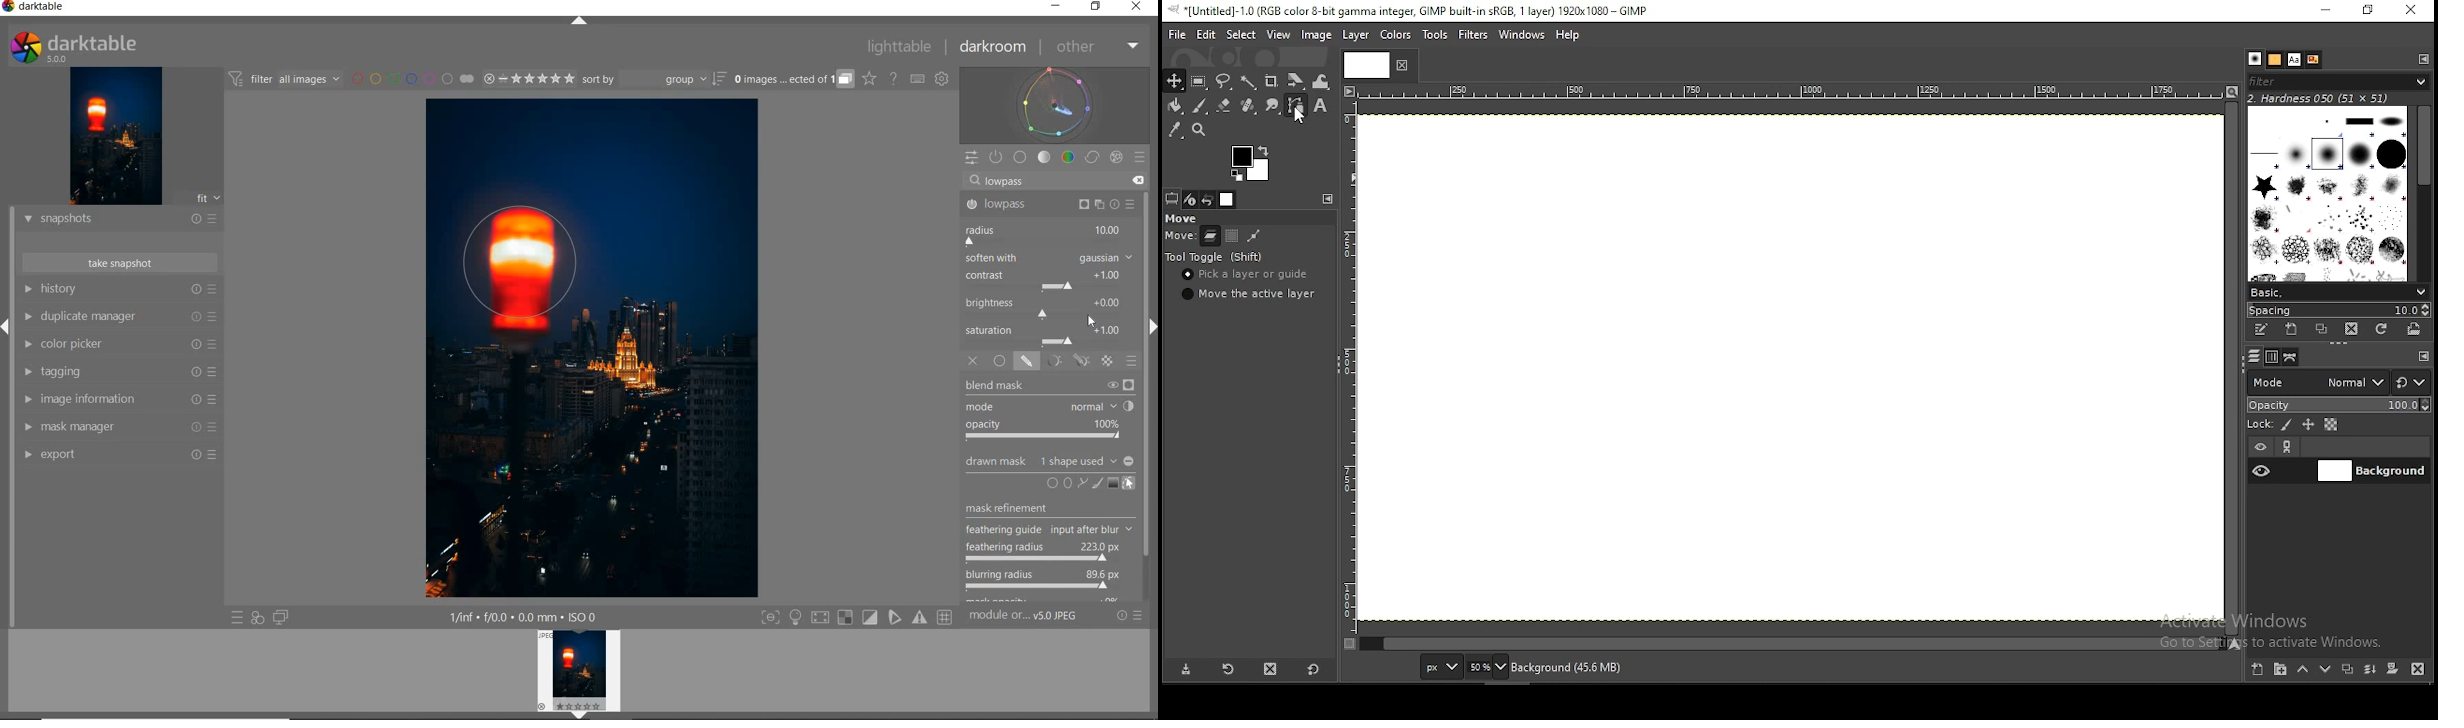 Image resolution: width=2464 pixels, height=728 pixels. What do you see at coordinates (1052, 530) in the screenshot?
I see `feathering quide input after blur v` at bounding box center [1052, 530].